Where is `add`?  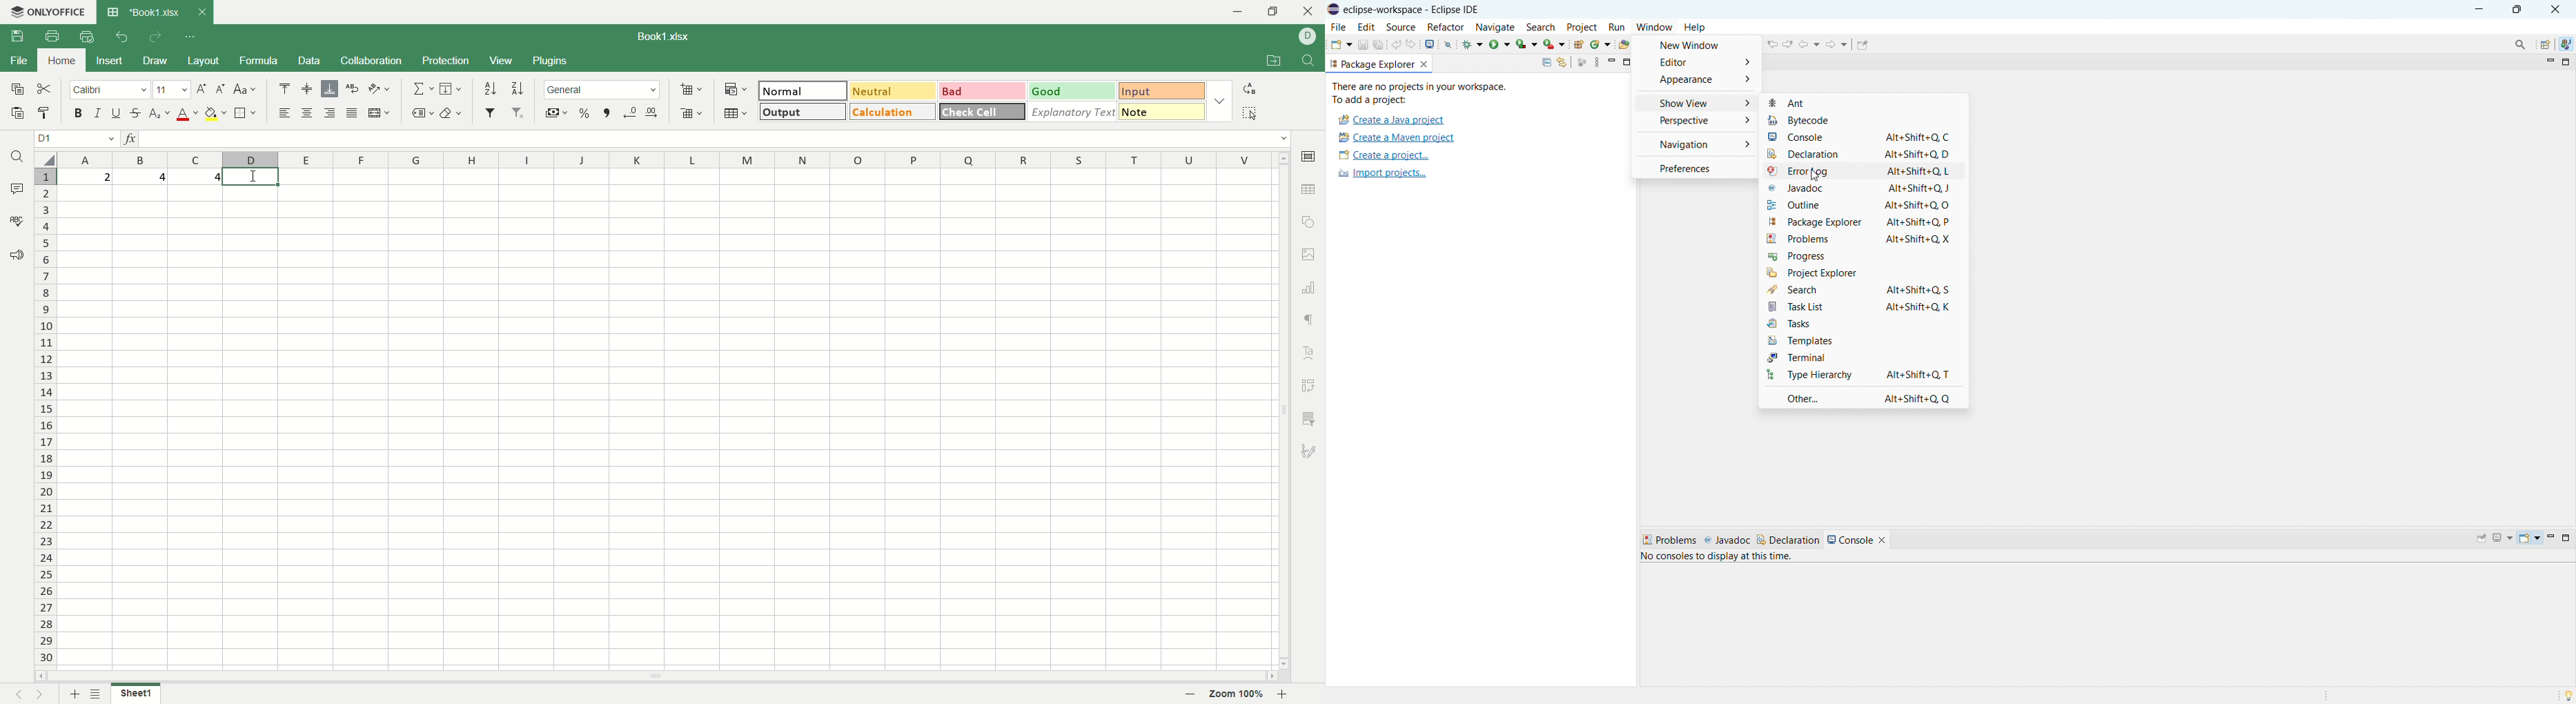 add is located at coordinates (72, 694).